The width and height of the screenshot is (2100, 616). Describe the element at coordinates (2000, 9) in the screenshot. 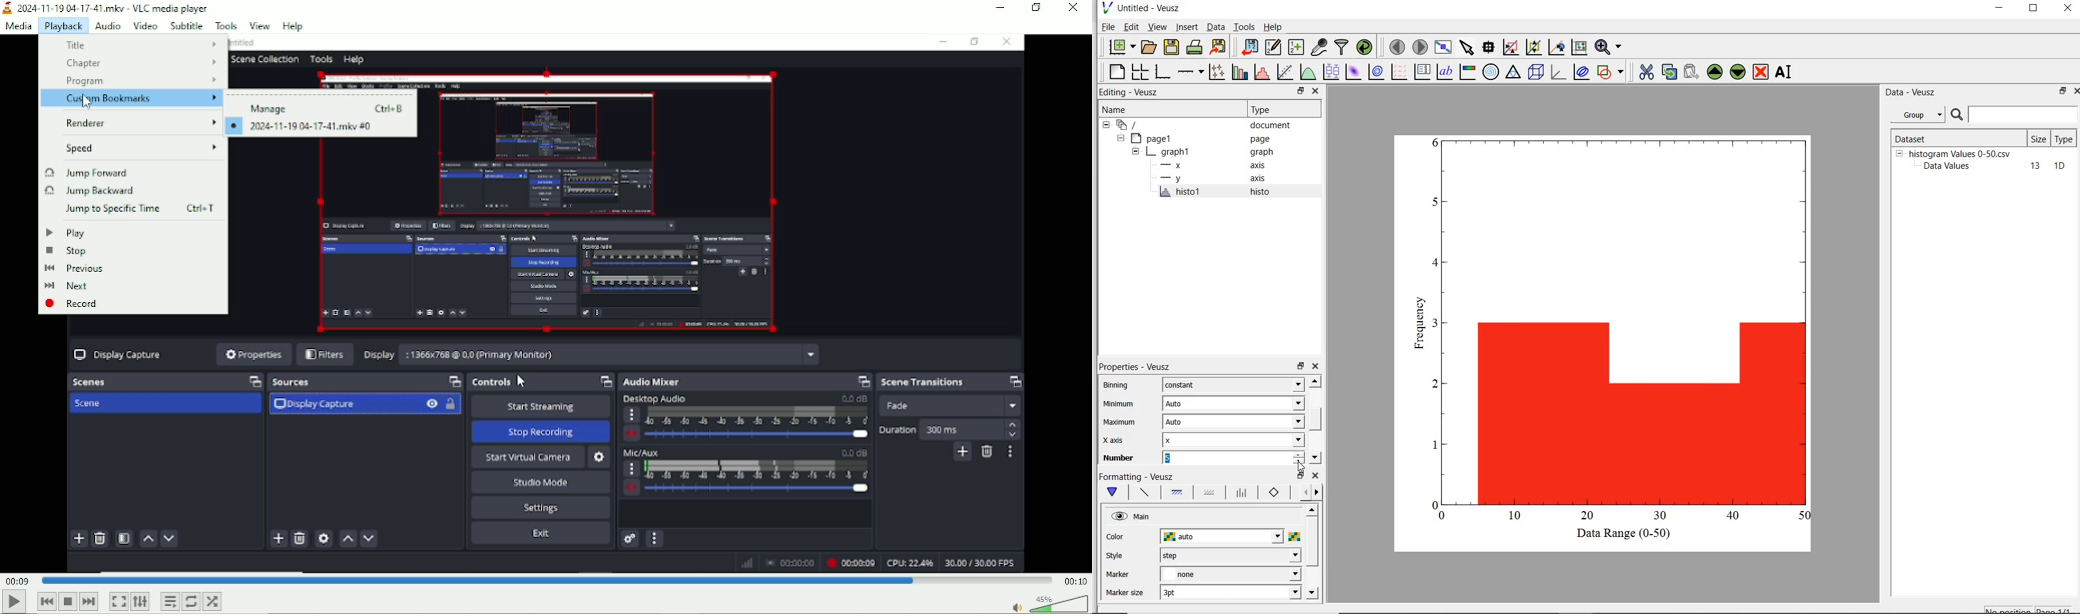

I see `minimize` at that location.